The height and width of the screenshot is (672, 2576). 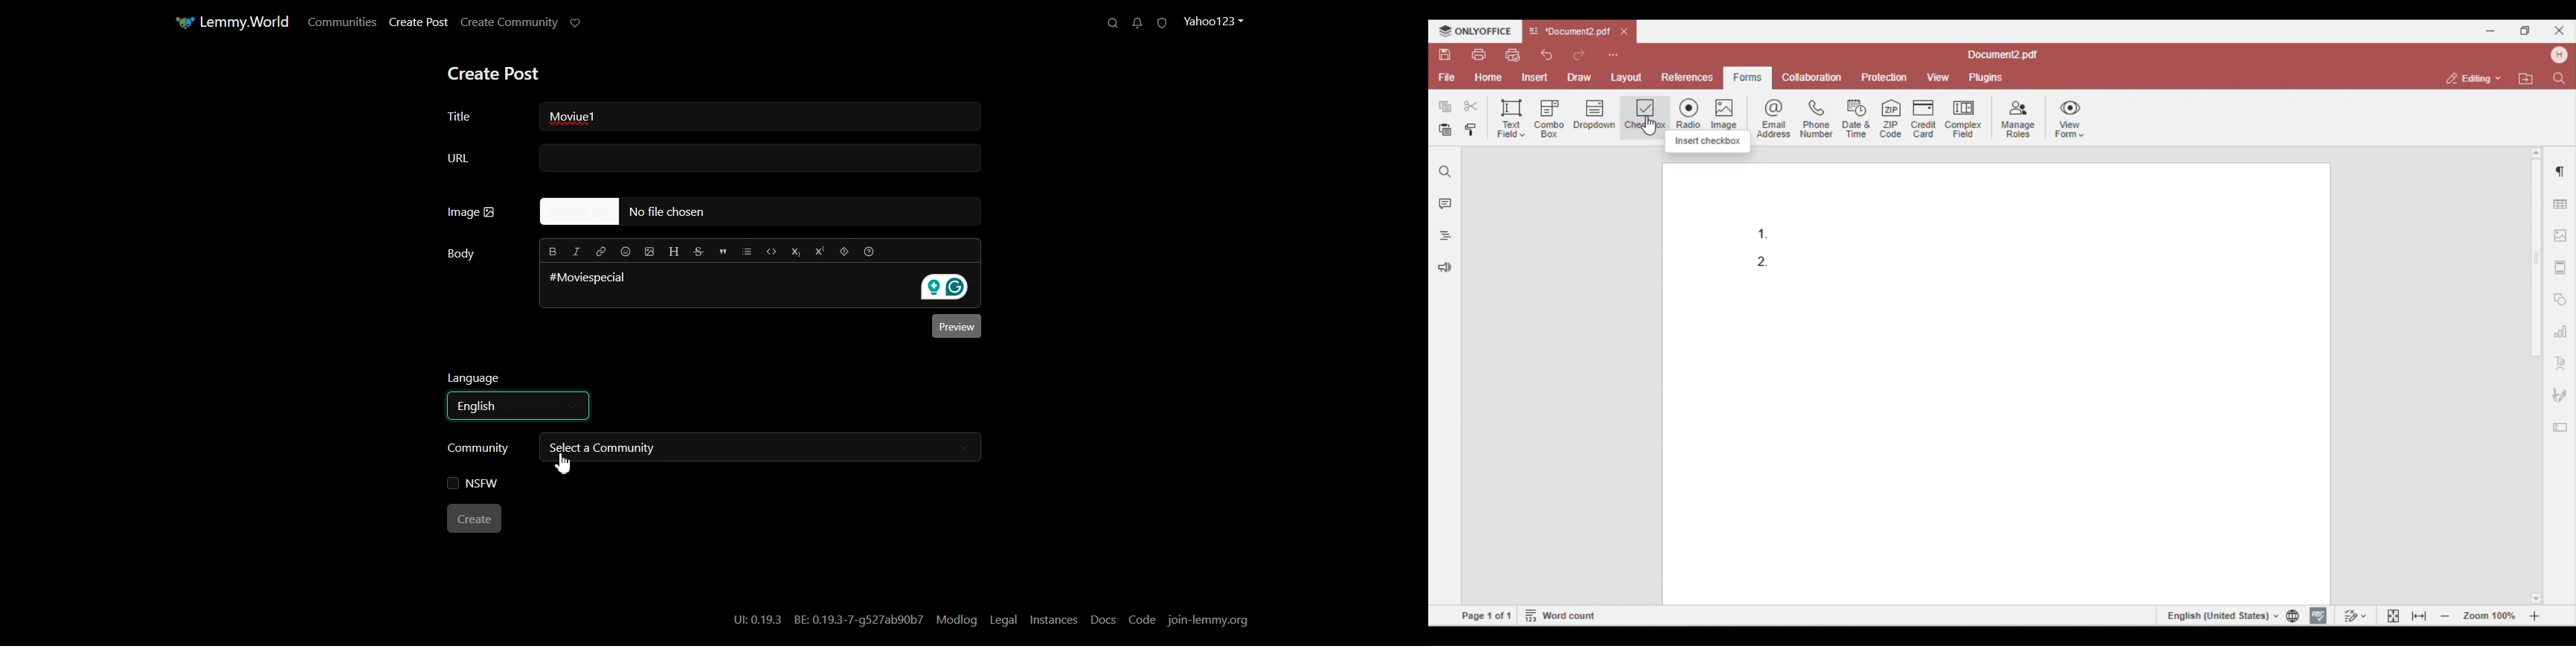 What do you see at coordinates (564, 463) in the screenshot?
I see `Cursor` at bounding box center [564, 463].